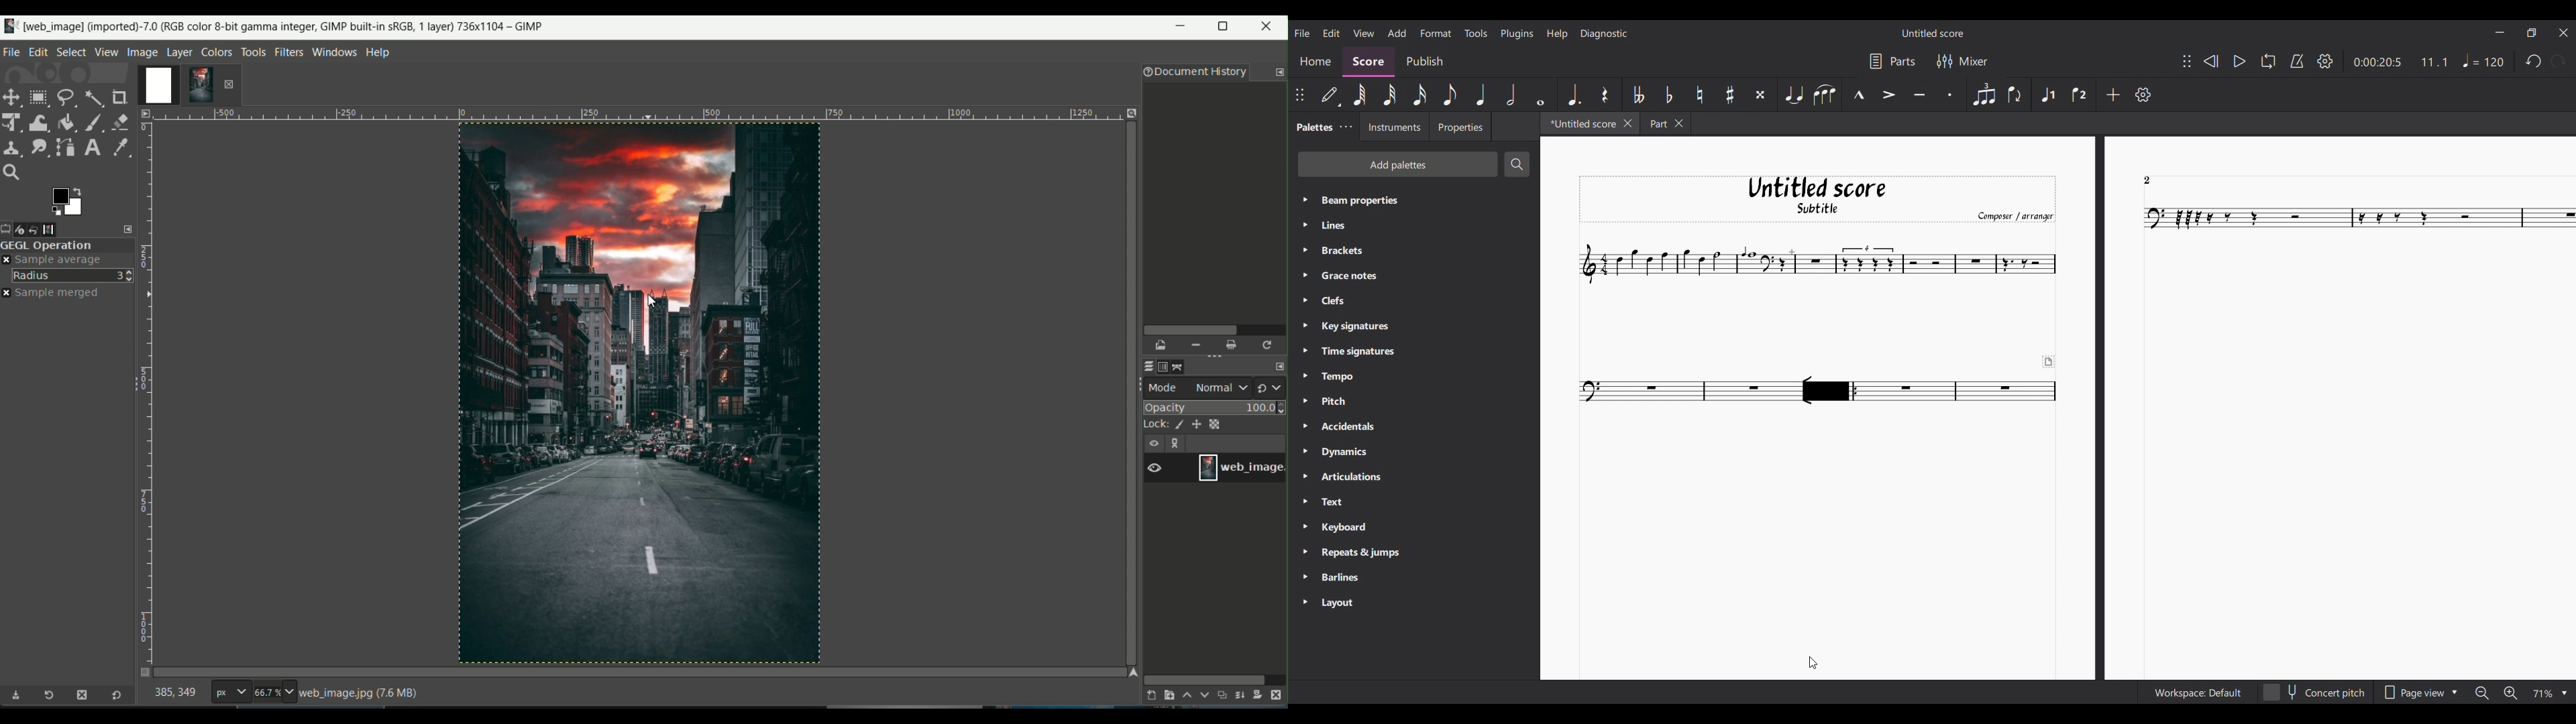  I want to click on device status, so click(25, 229).